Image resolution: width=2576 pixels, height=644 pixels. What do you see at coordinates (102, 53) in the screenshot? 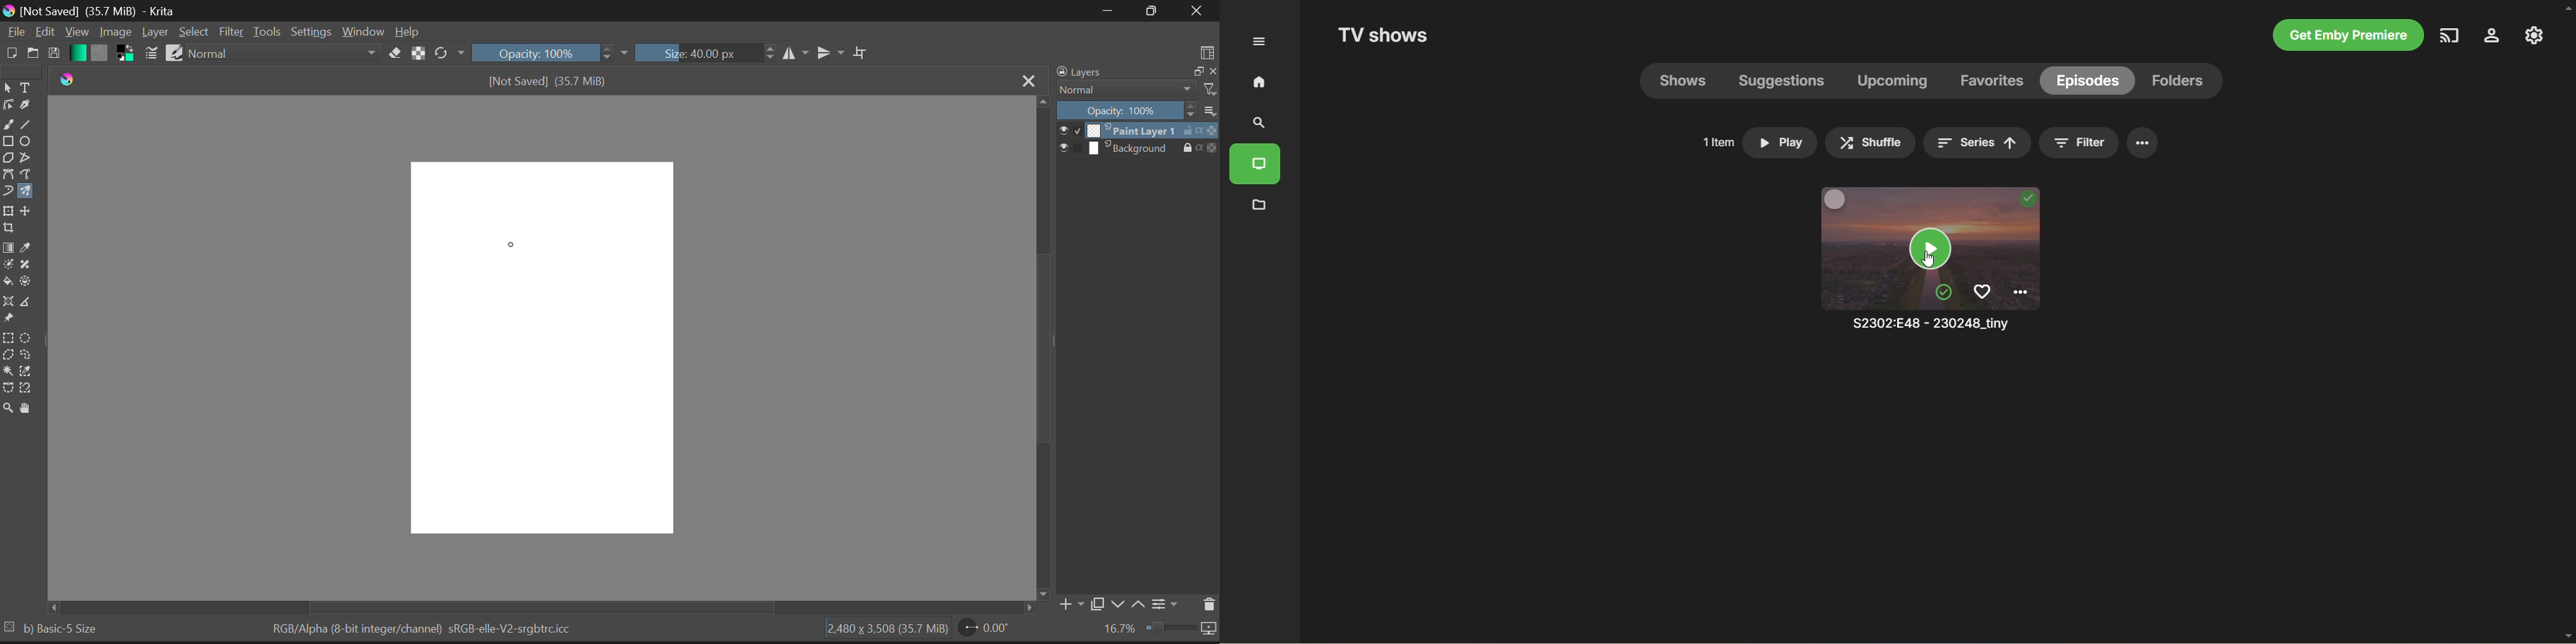
I see `Pattern` at bounding box center [102, 53].